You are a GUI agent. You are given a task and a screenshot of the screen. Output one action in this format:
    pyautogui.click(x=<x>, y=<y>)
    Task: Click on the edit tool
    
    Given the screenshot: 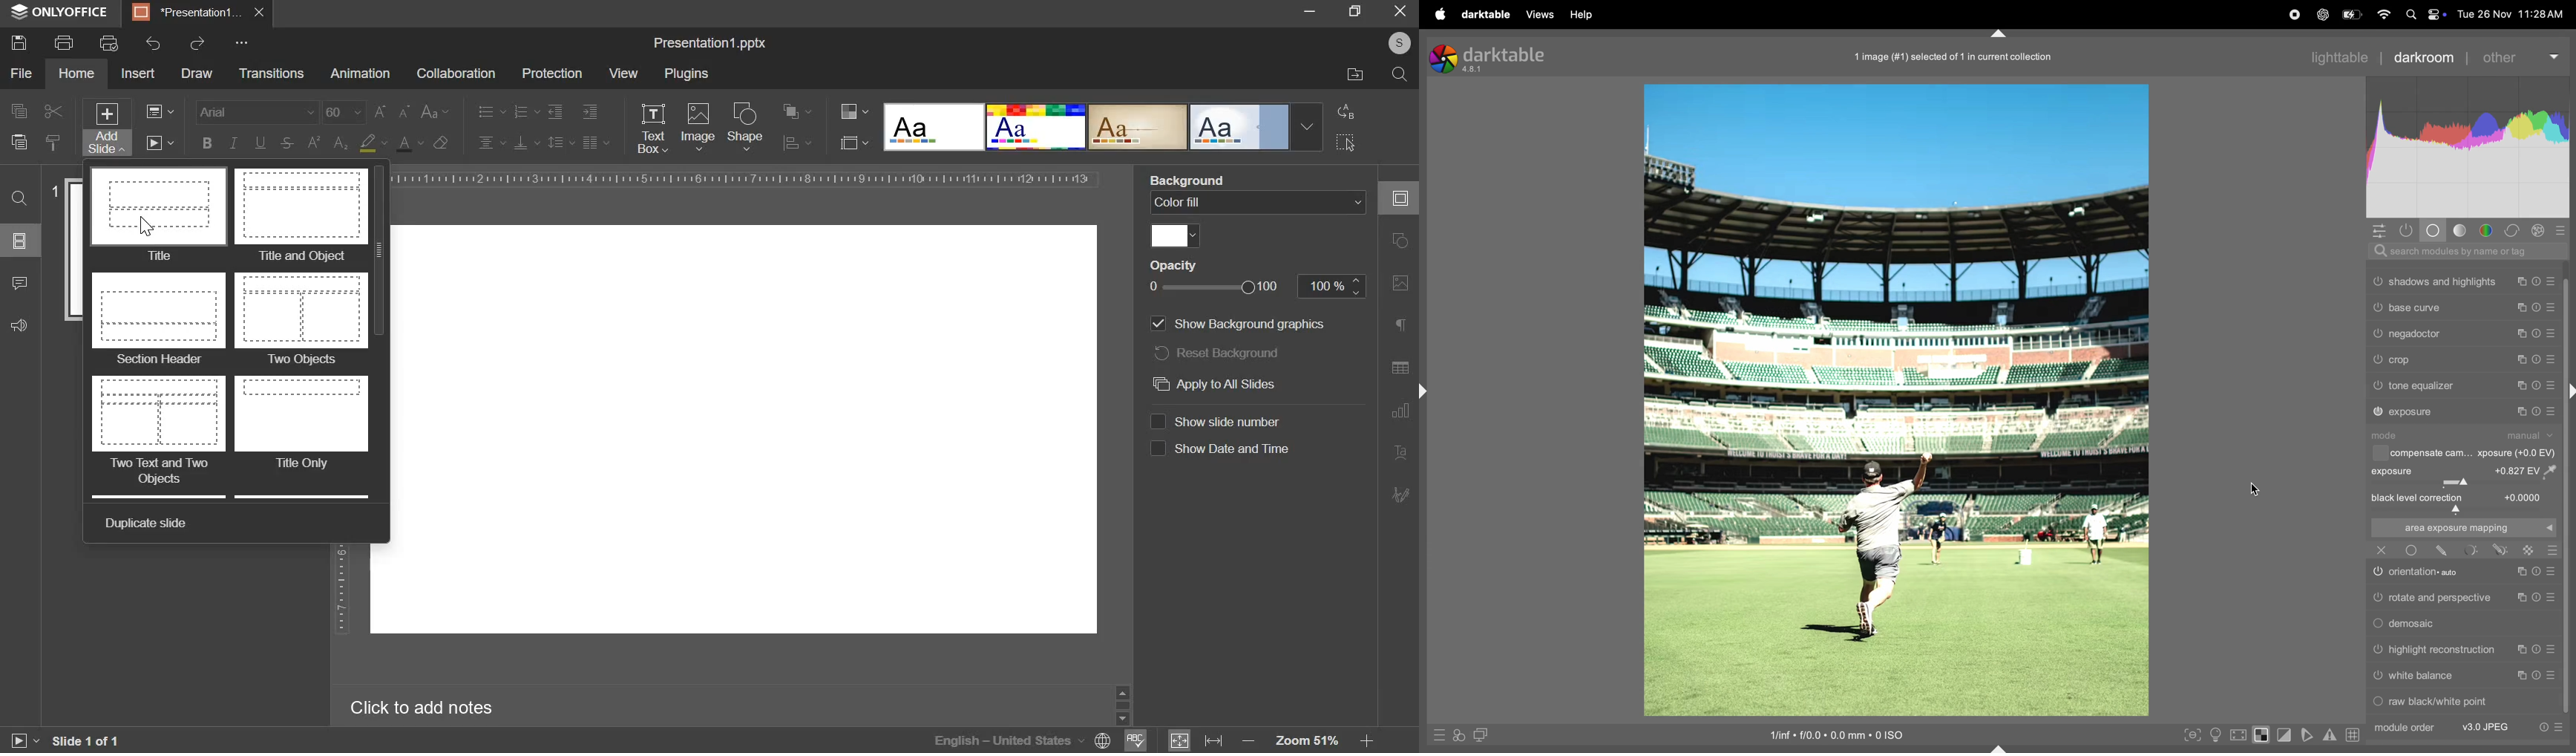 What is the action you would take?
    pyautogui.click(x=2501, y=549)
    